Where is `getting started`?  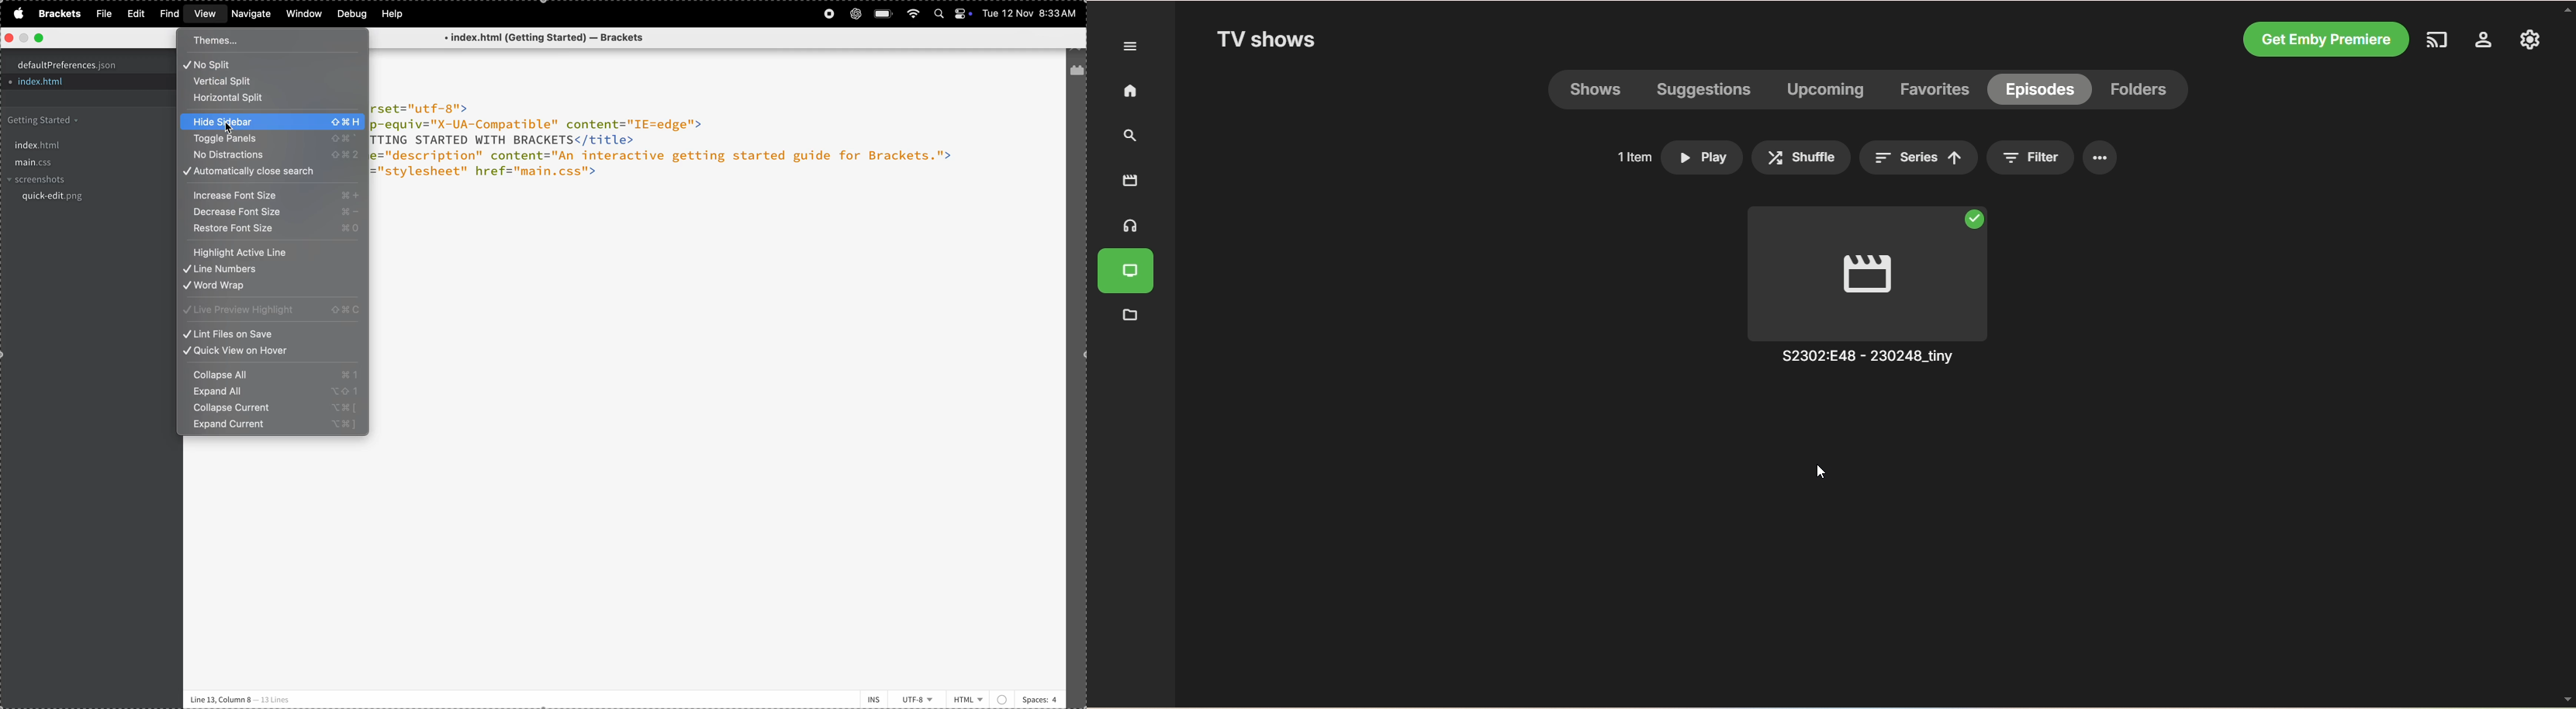 getting started is located at coordinates (74, 121).